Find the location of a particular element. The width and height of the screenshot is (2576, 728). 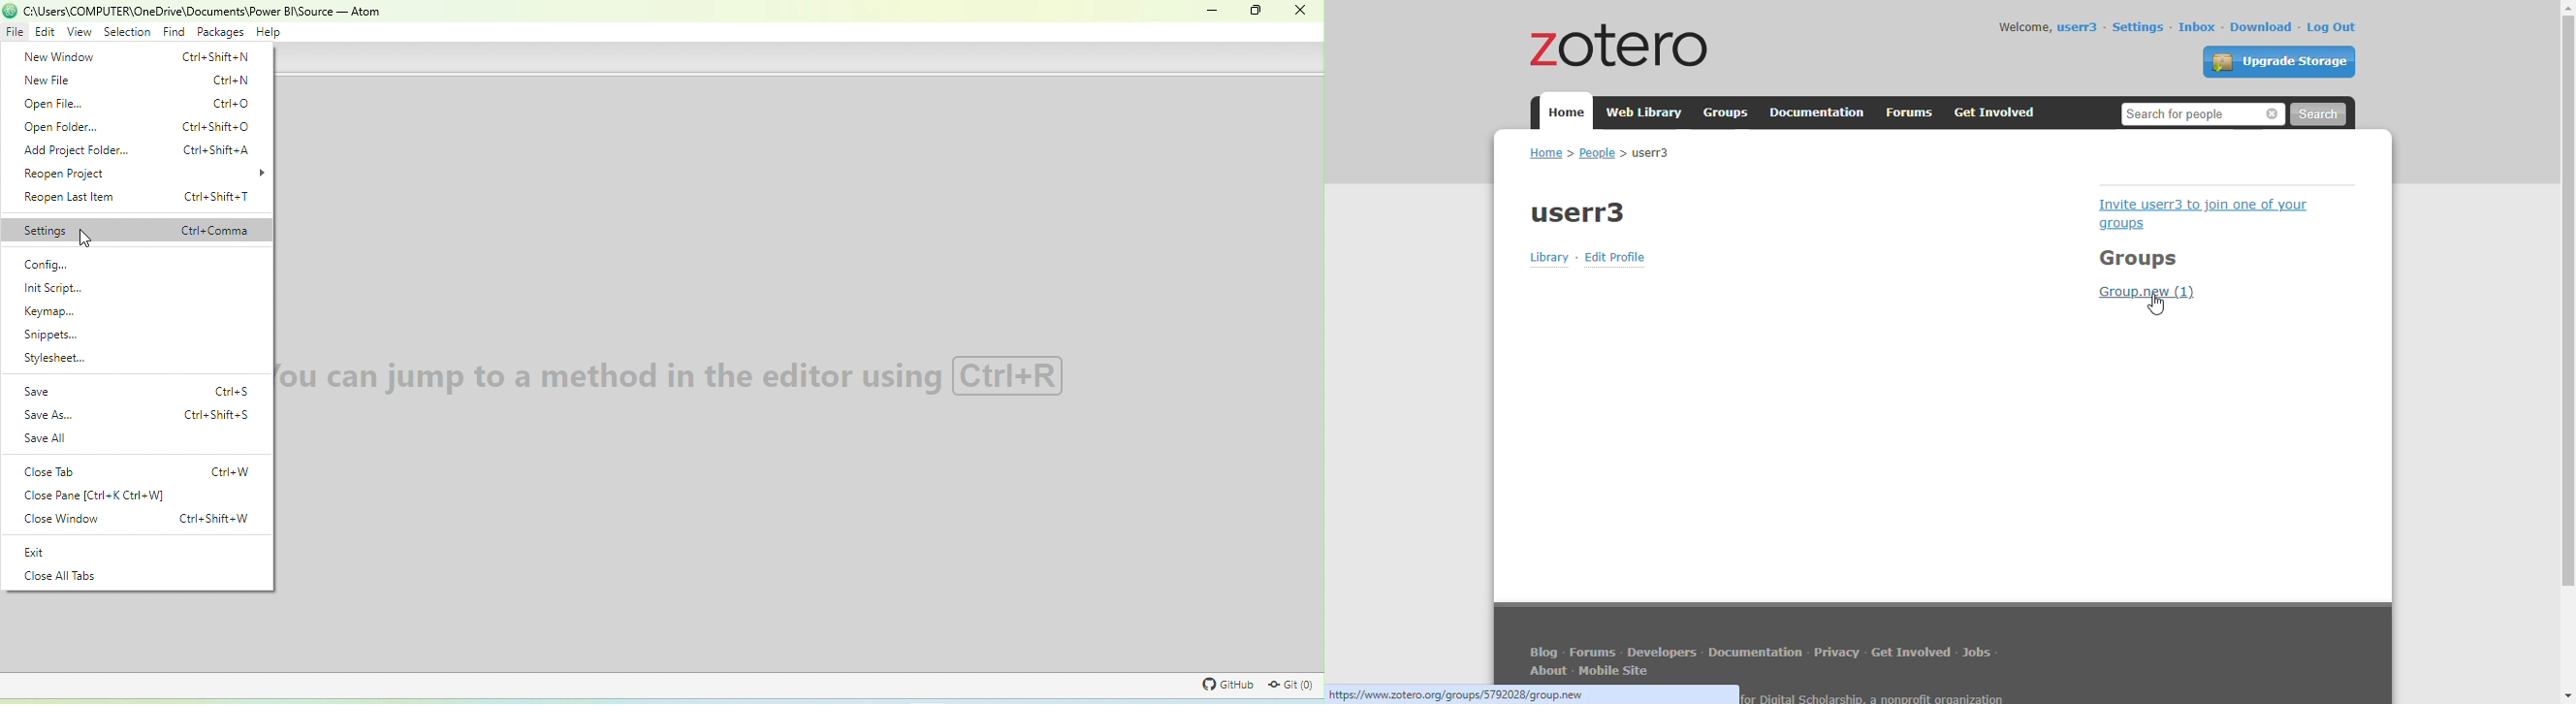

config is located at coordinates (44, 265).